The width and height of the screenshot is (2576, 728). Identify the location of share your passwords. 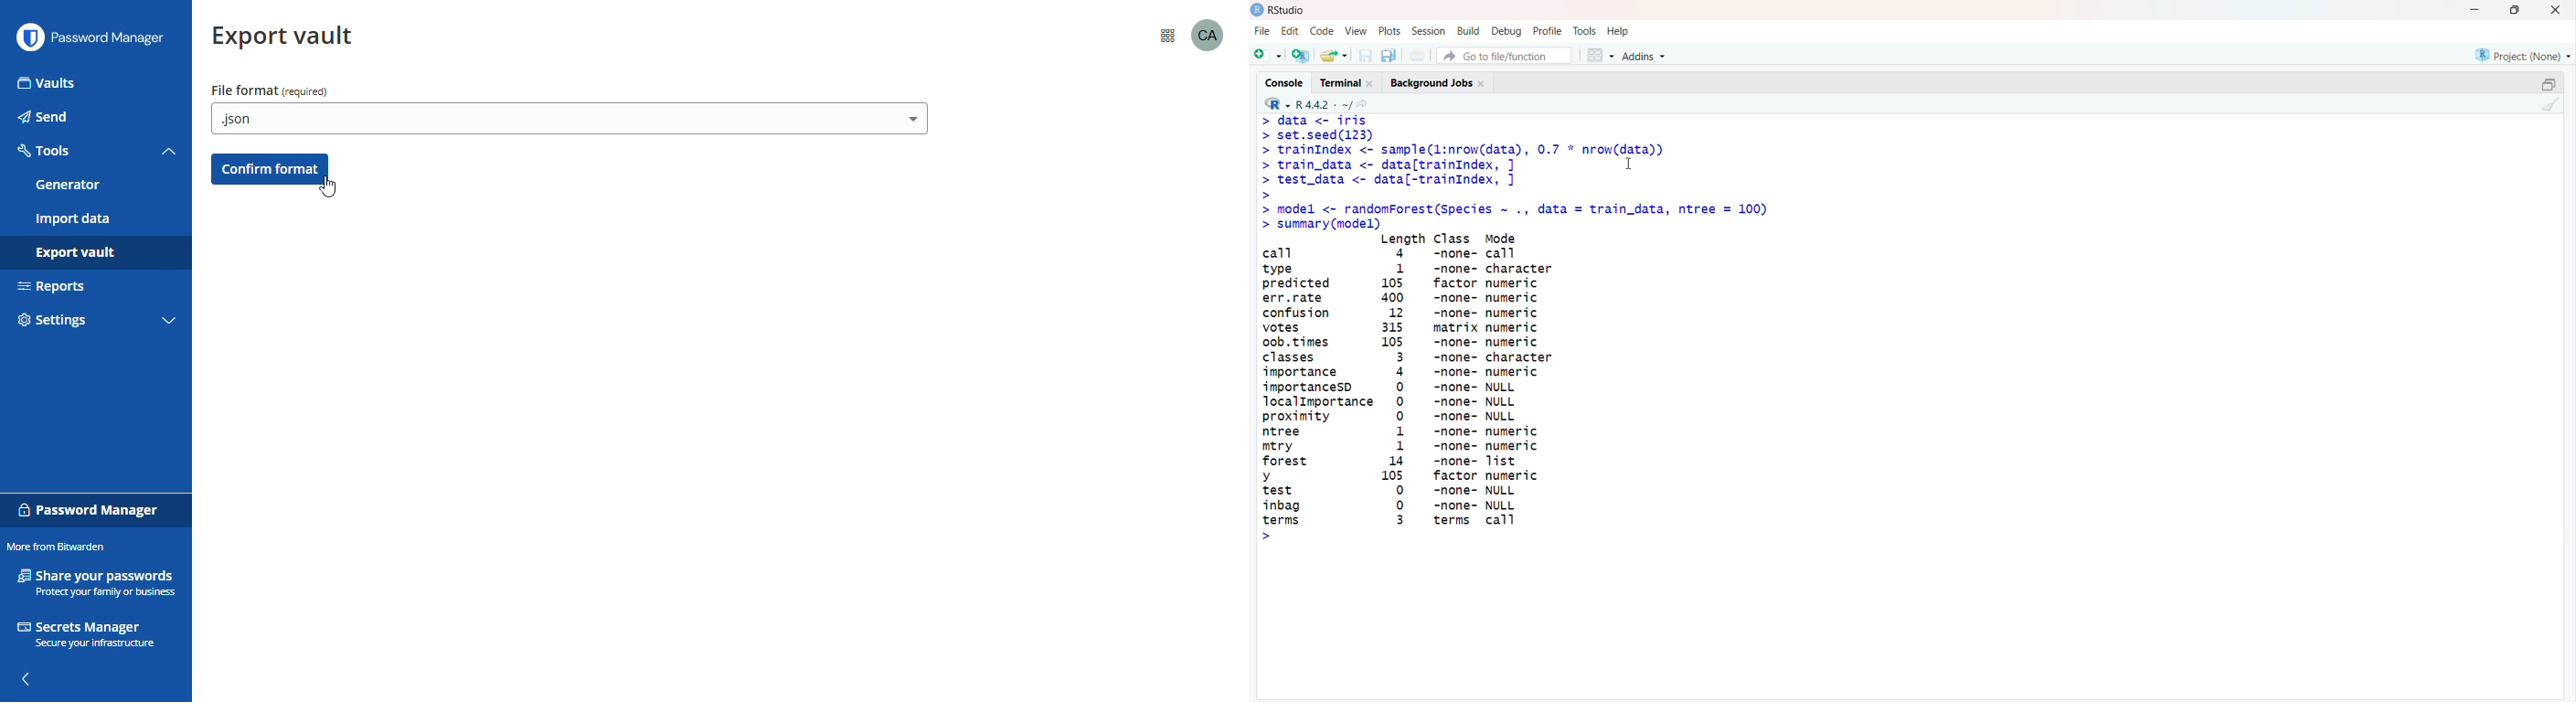
(96, 581).